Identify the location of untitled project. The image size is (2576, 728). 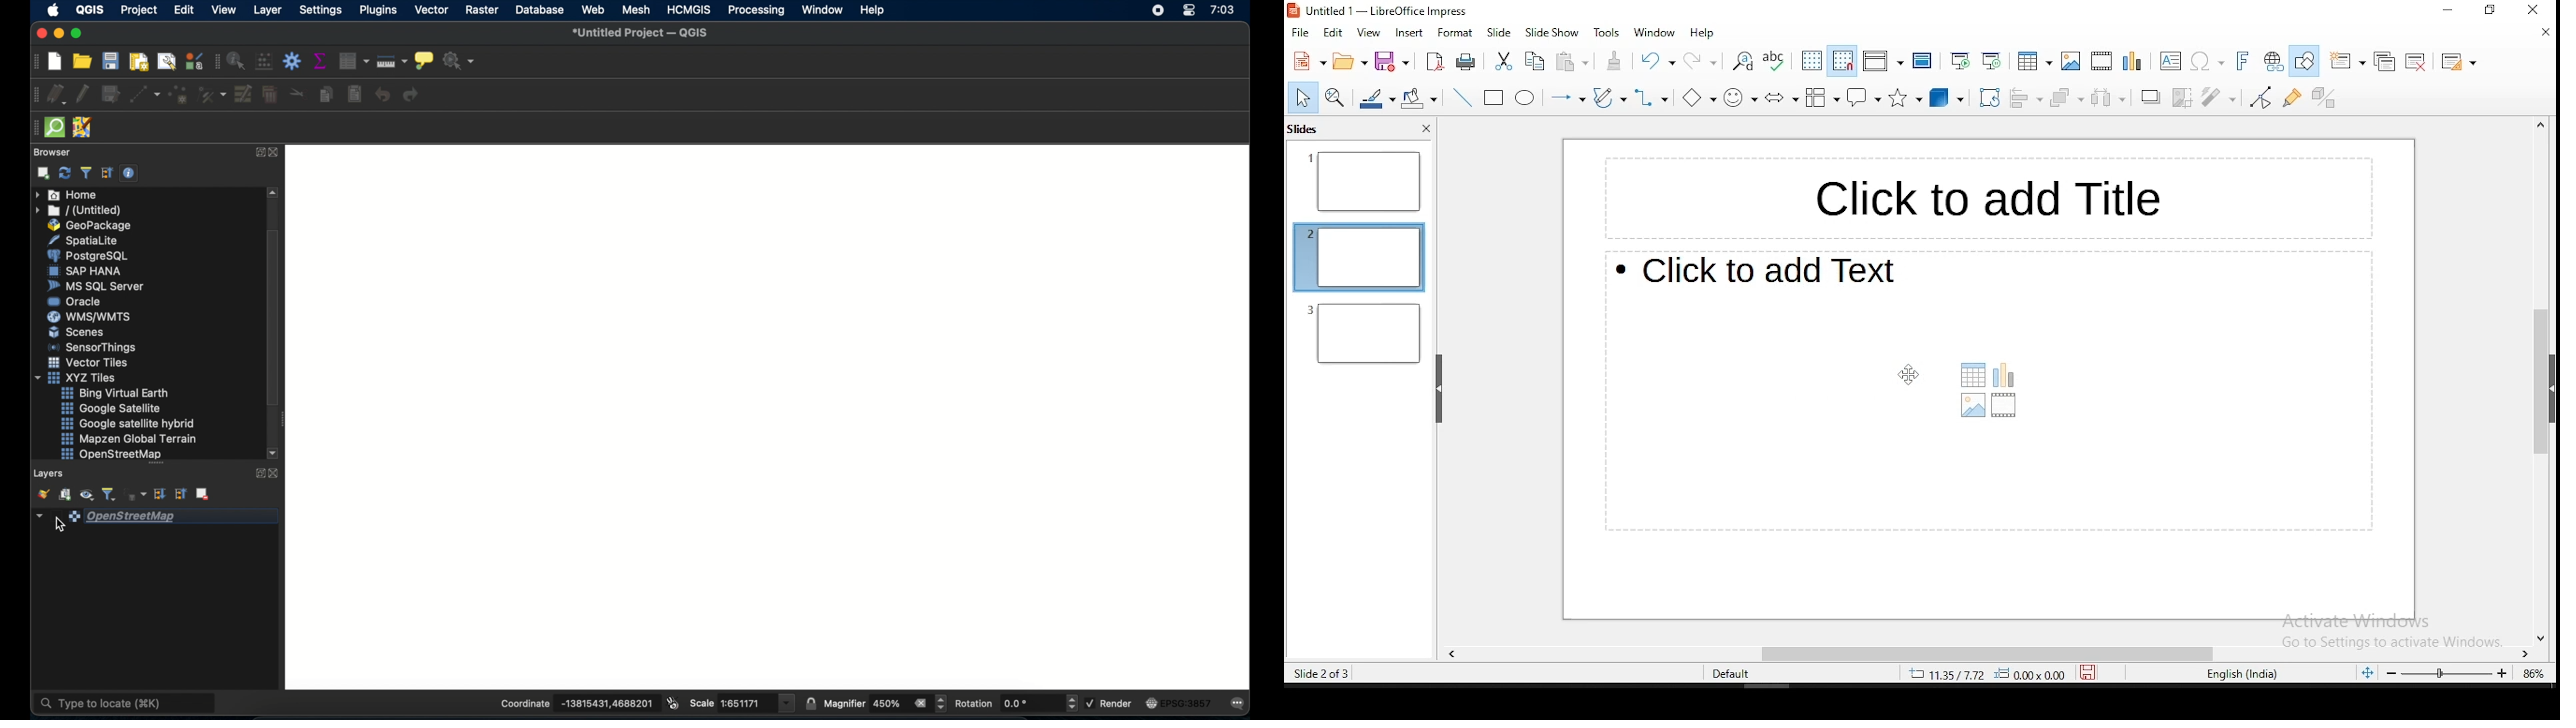
(637, 30).